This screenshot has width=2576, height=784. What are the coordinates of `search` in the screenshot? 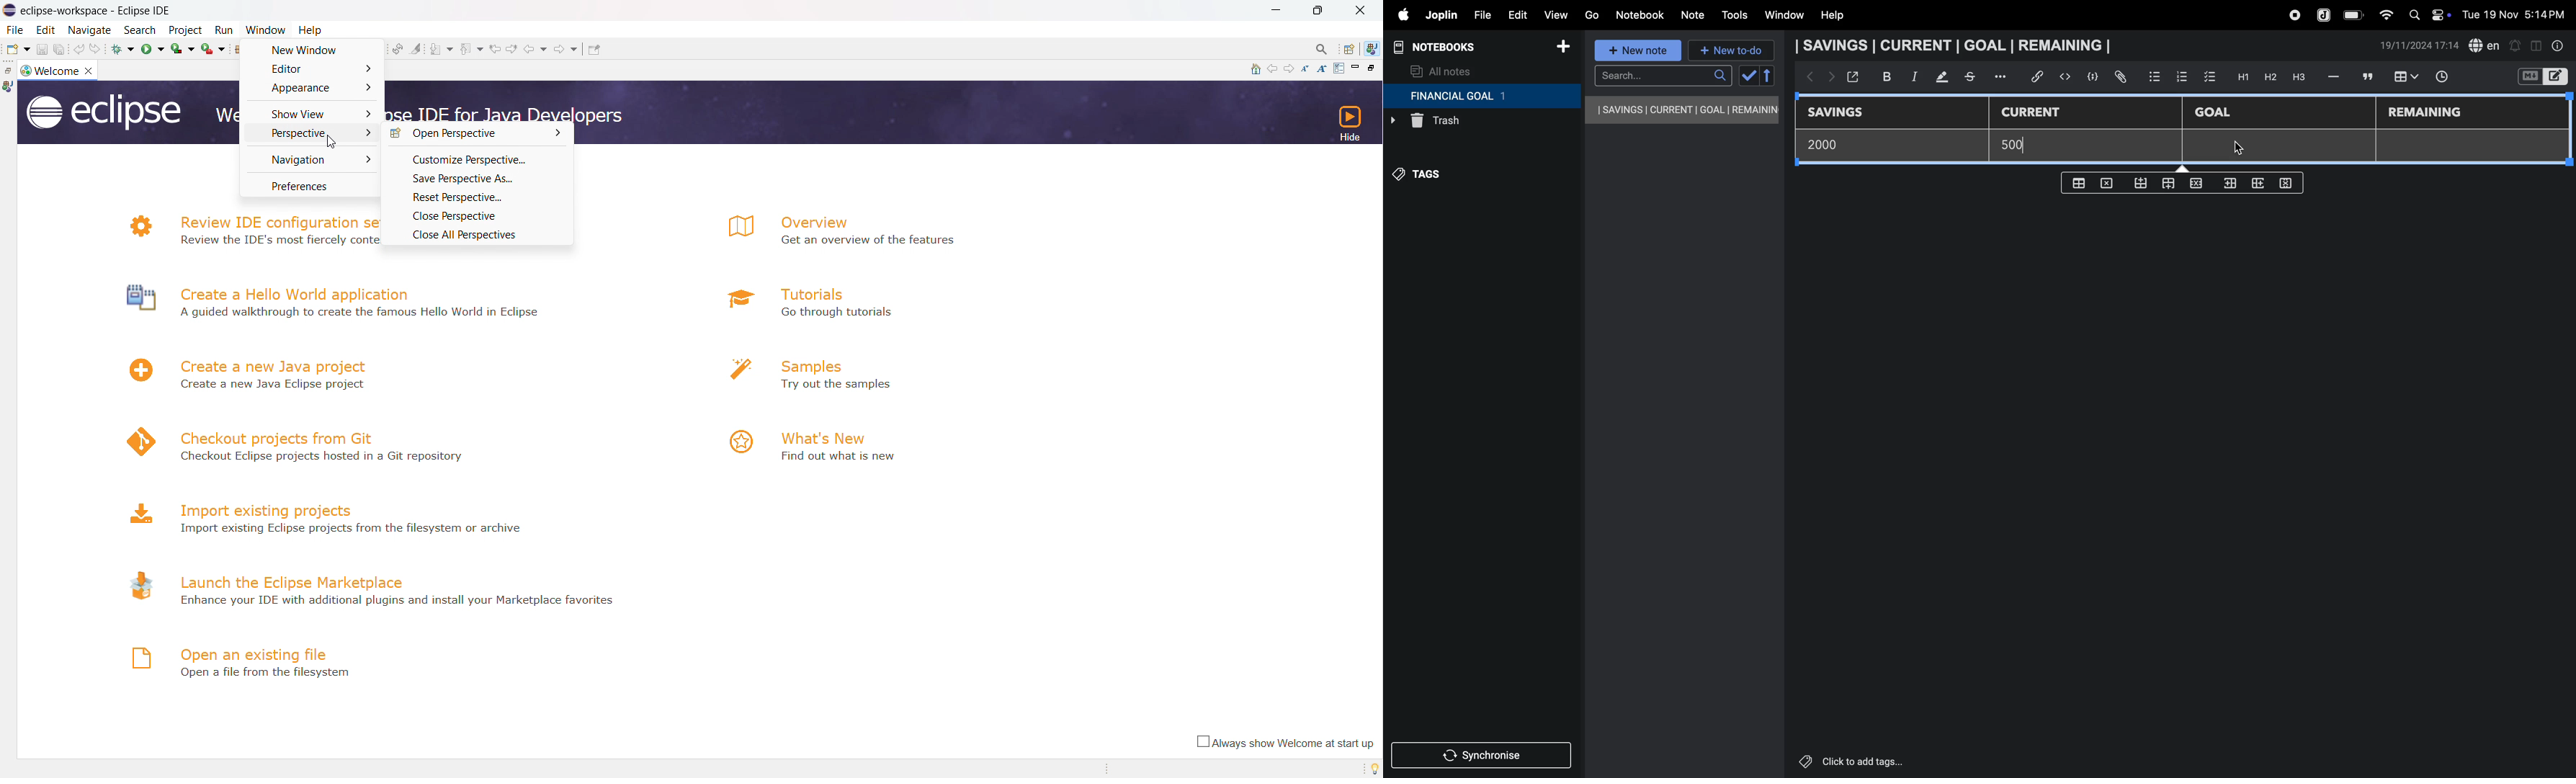 It's located at (141, 30).